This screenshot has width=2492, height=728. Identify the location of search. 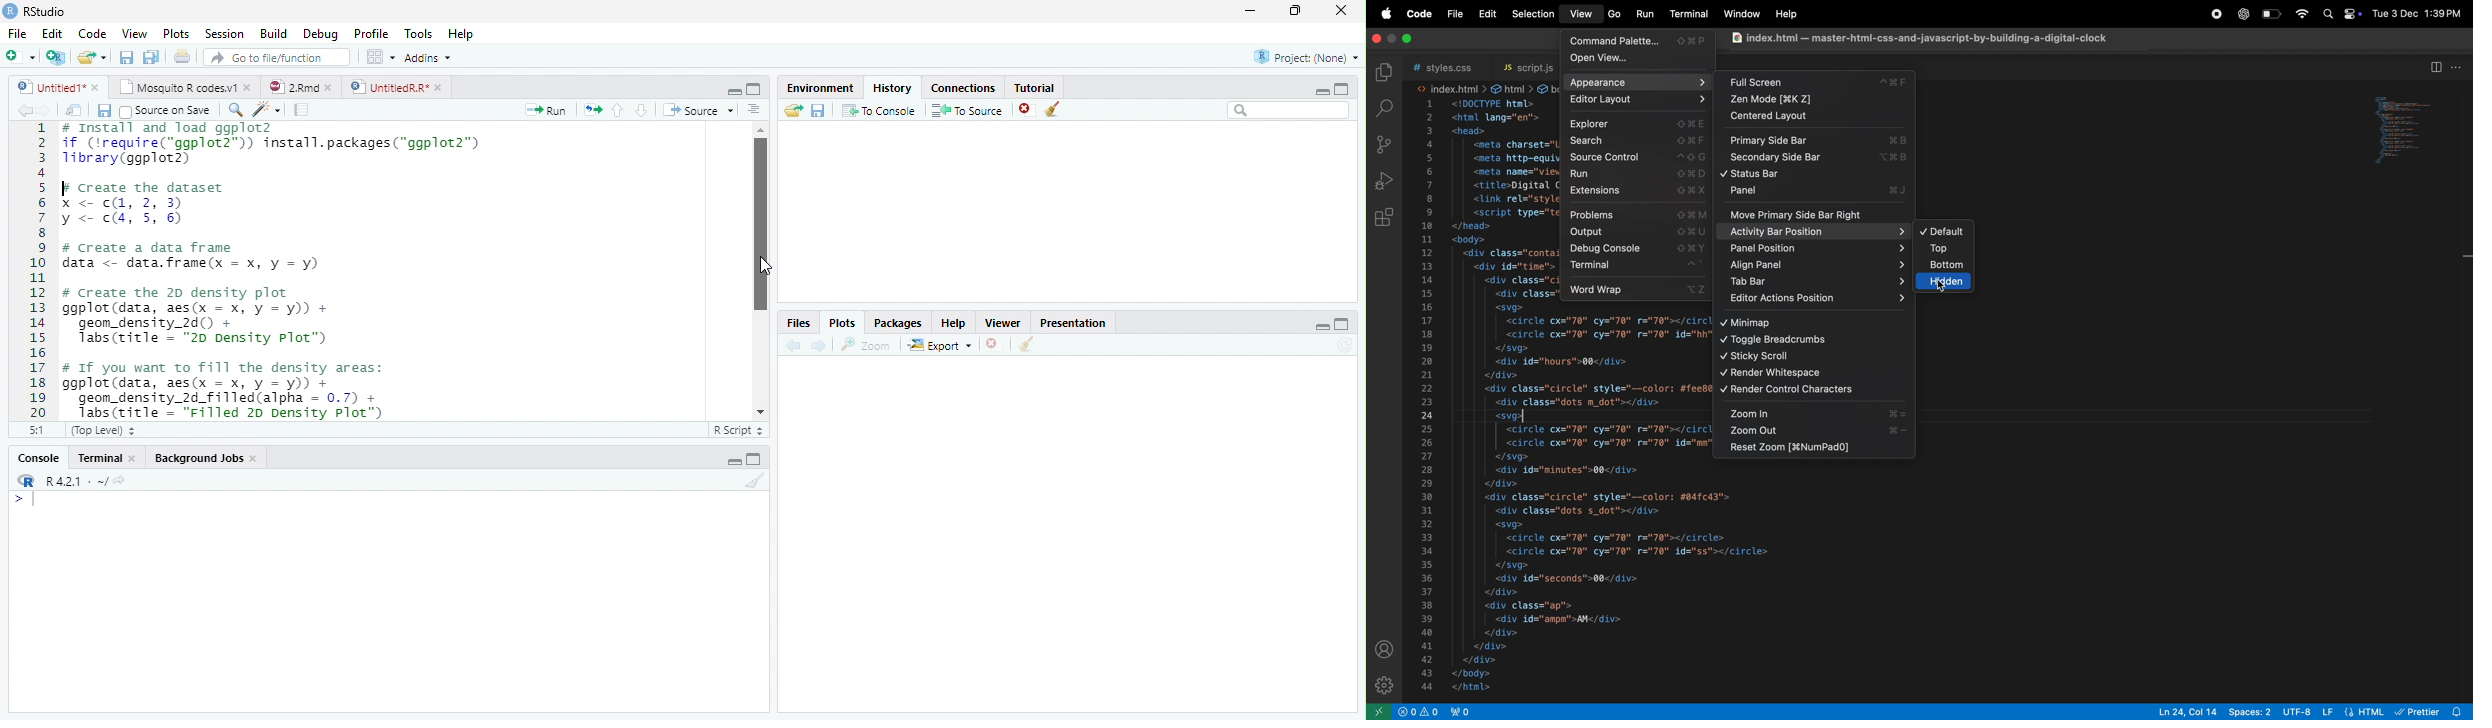
(232, 109).